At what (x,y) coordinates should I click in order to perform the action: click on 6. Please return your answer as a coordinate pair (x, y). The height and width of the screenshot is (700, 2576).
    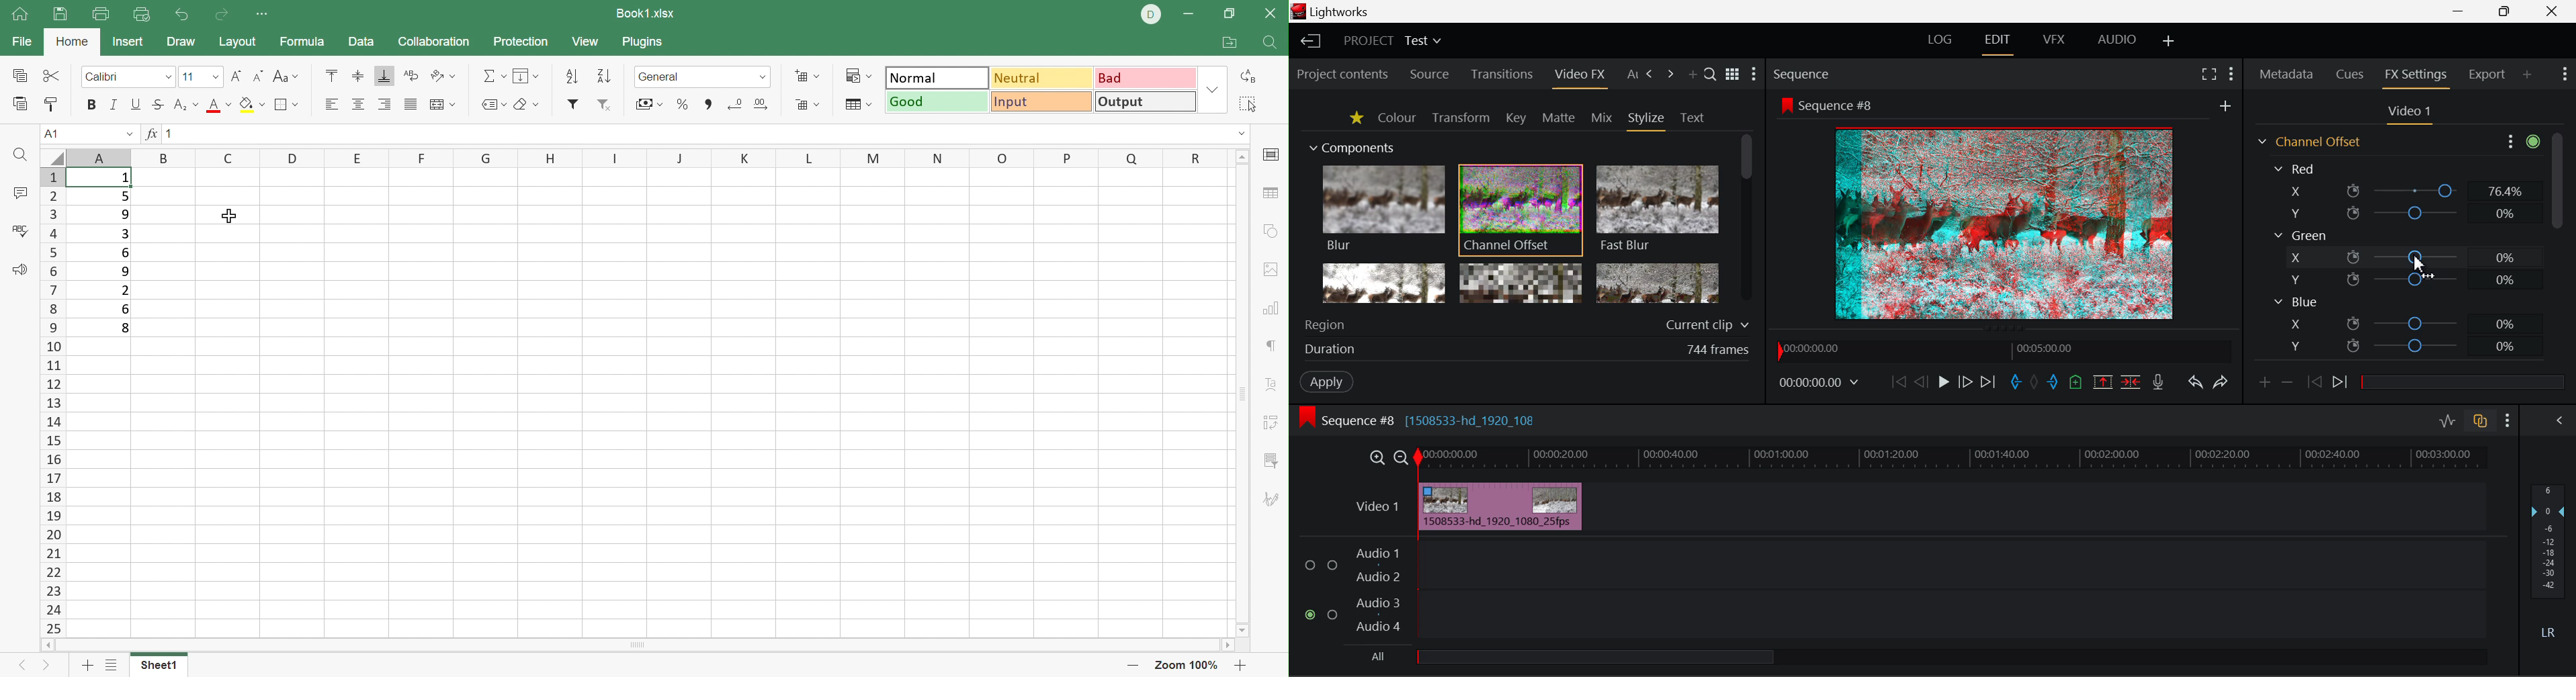
    Looking at the image, I should click on (126, 253).